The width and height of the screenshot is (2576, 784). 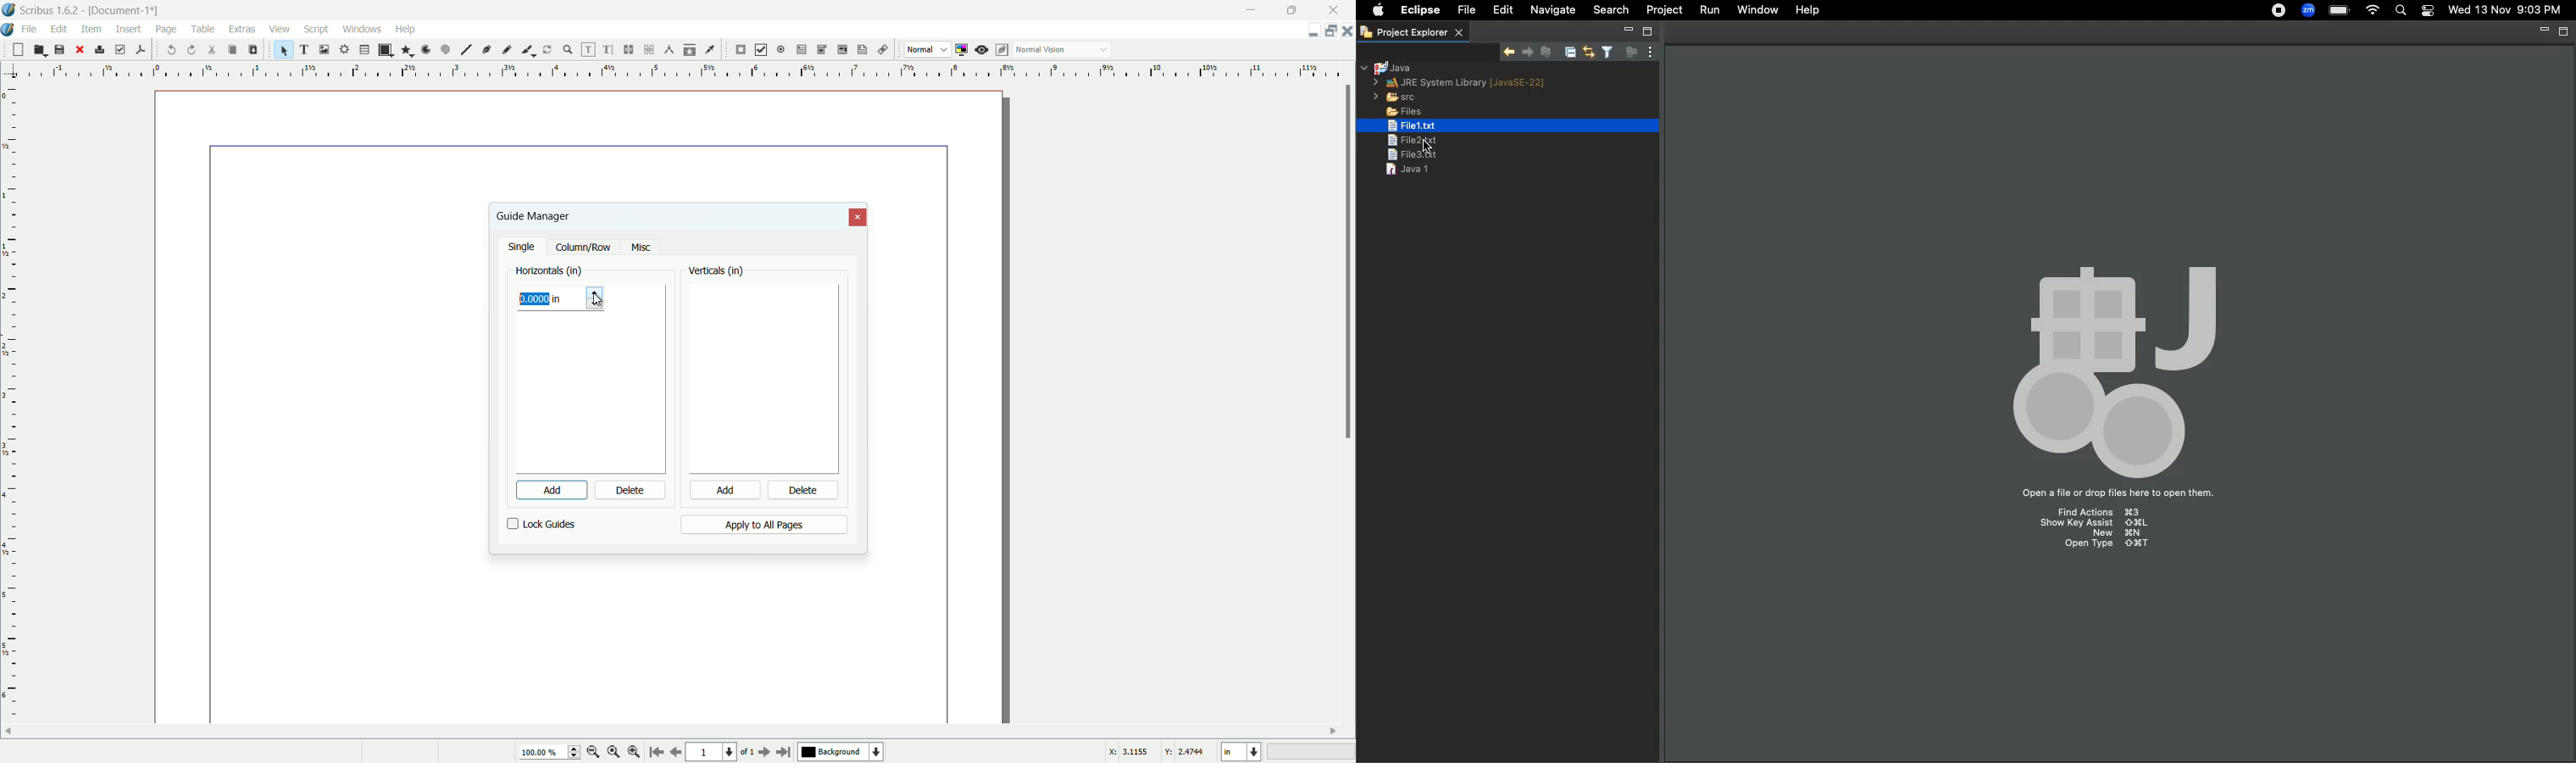 What do you see at coordinates (583, 248) in the screenshot?
I see `column/row` at bounding box center [583, 248].